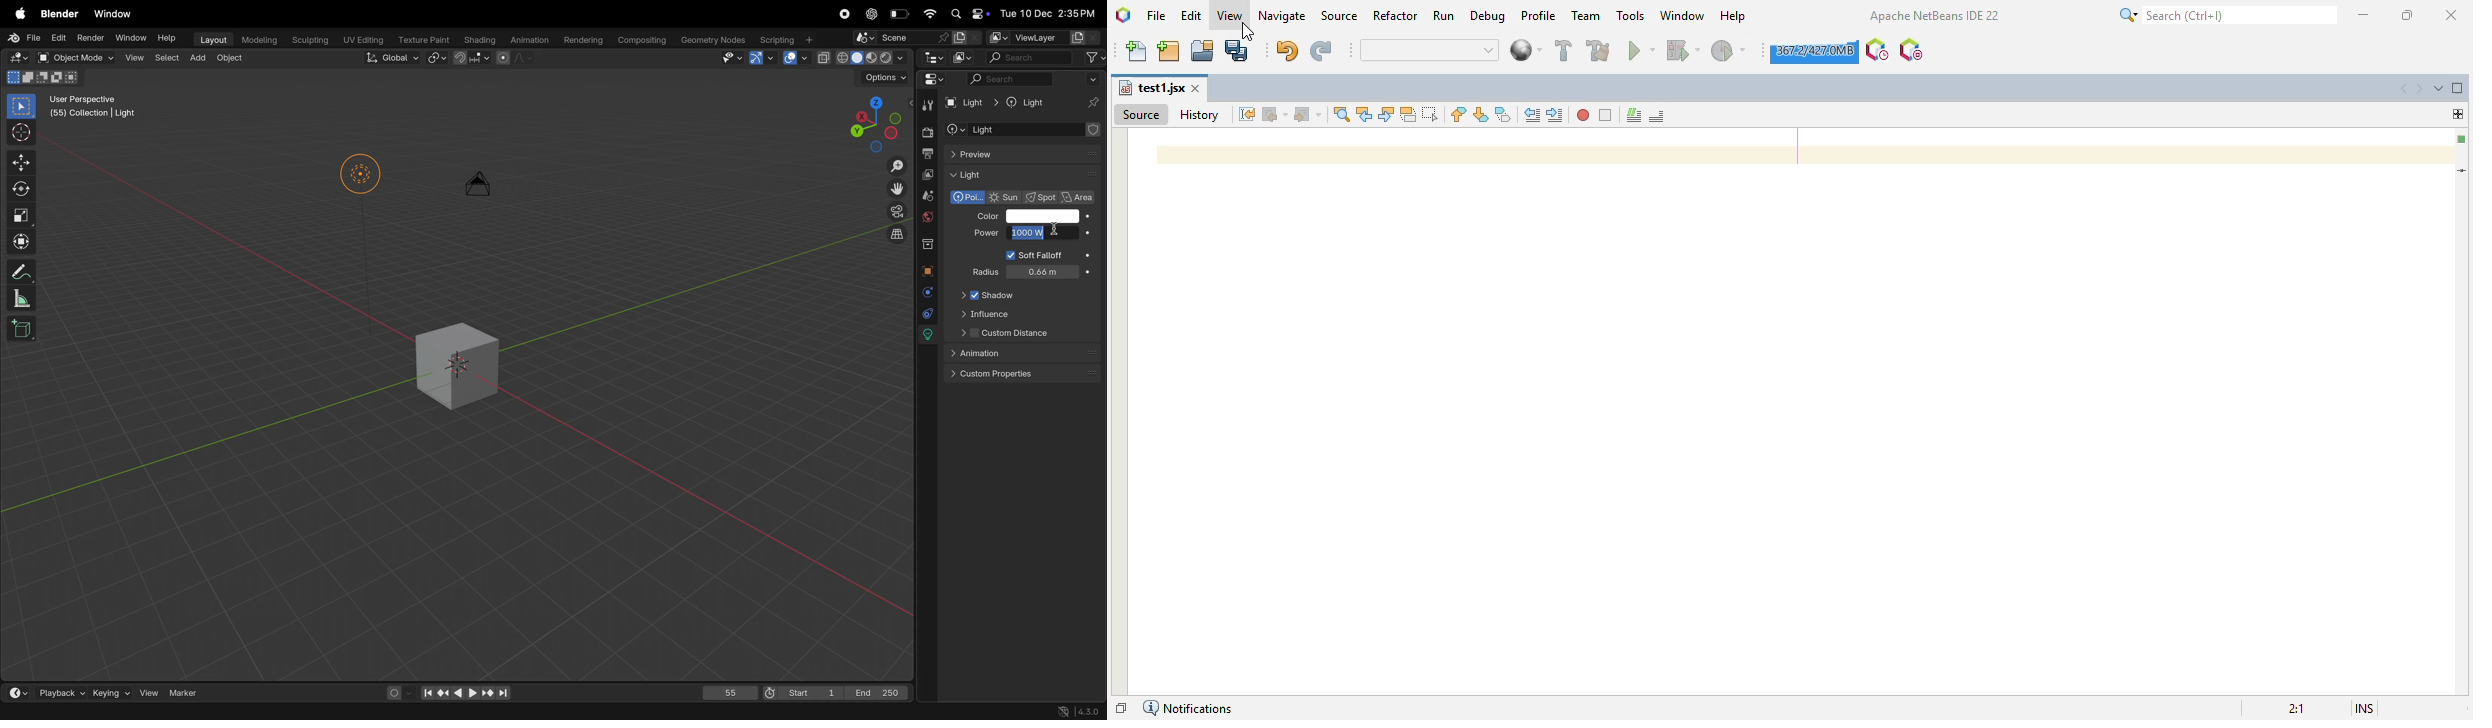 The width and height of the screenshot is (2492, 728). I want to click on start macro reading, so click(1584, 115).